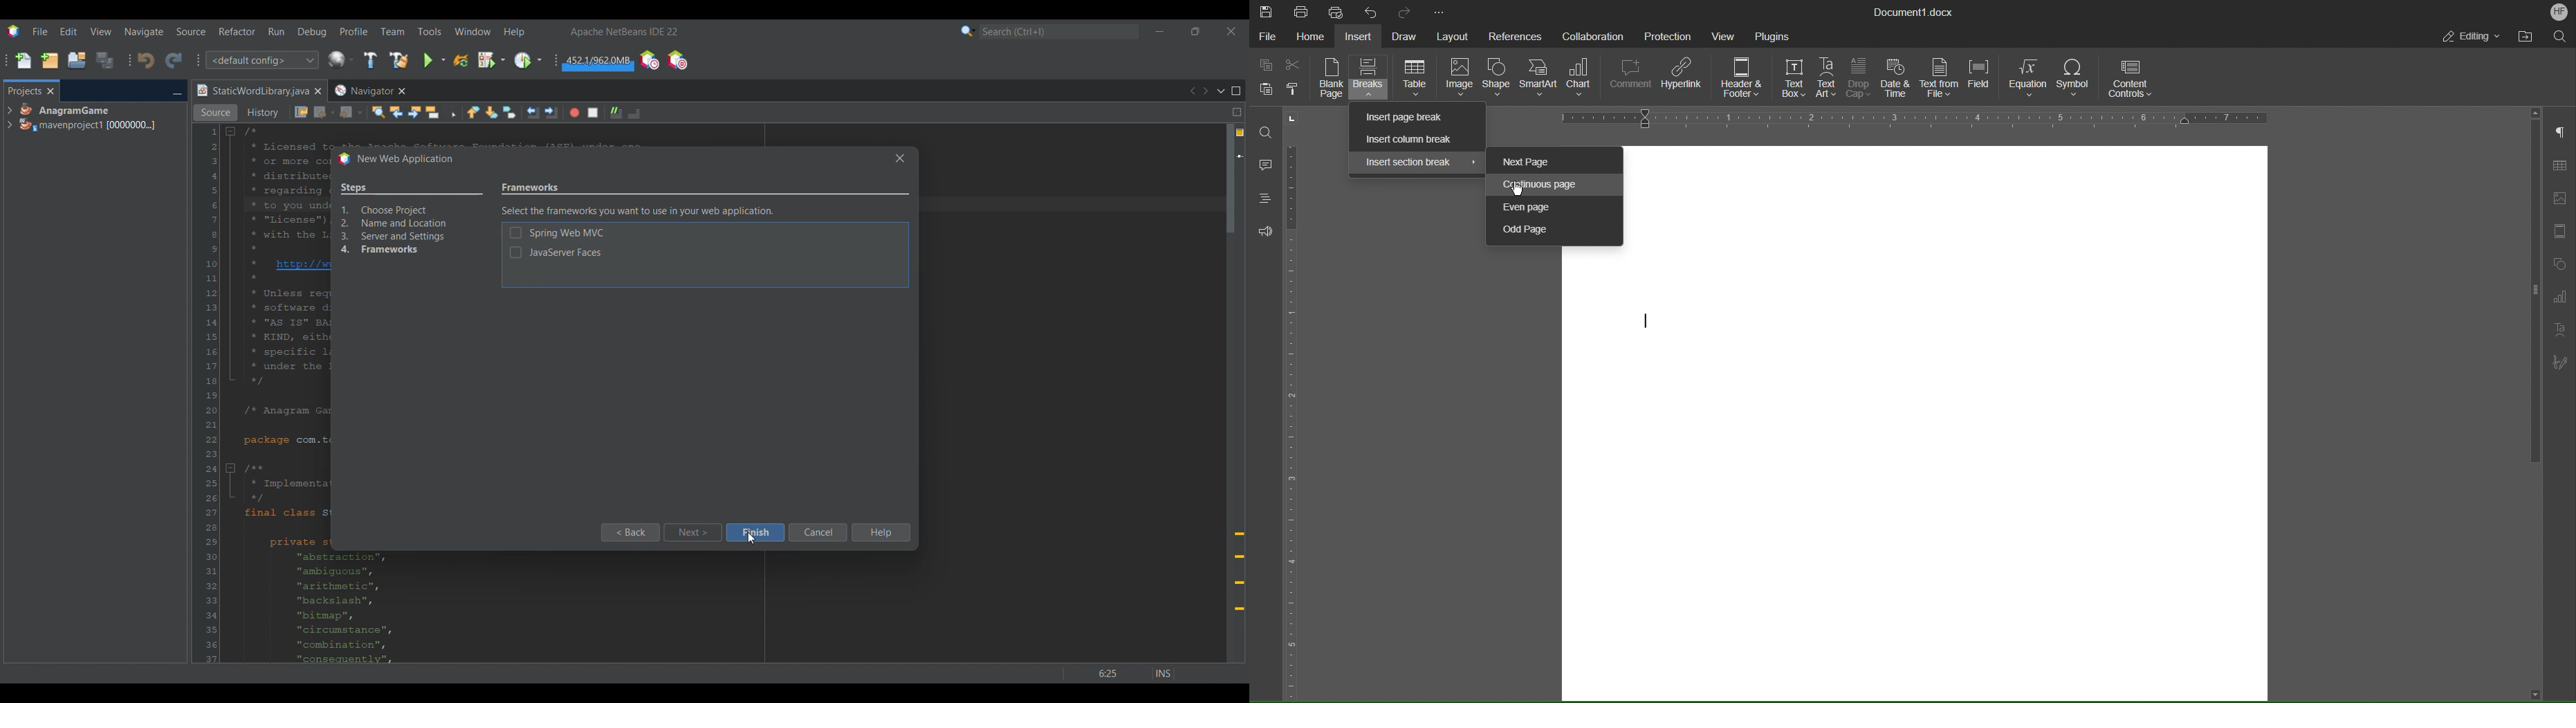 The height and width of the screenshot is (728, 2576). I want to click on Redo, so click(174, 60).